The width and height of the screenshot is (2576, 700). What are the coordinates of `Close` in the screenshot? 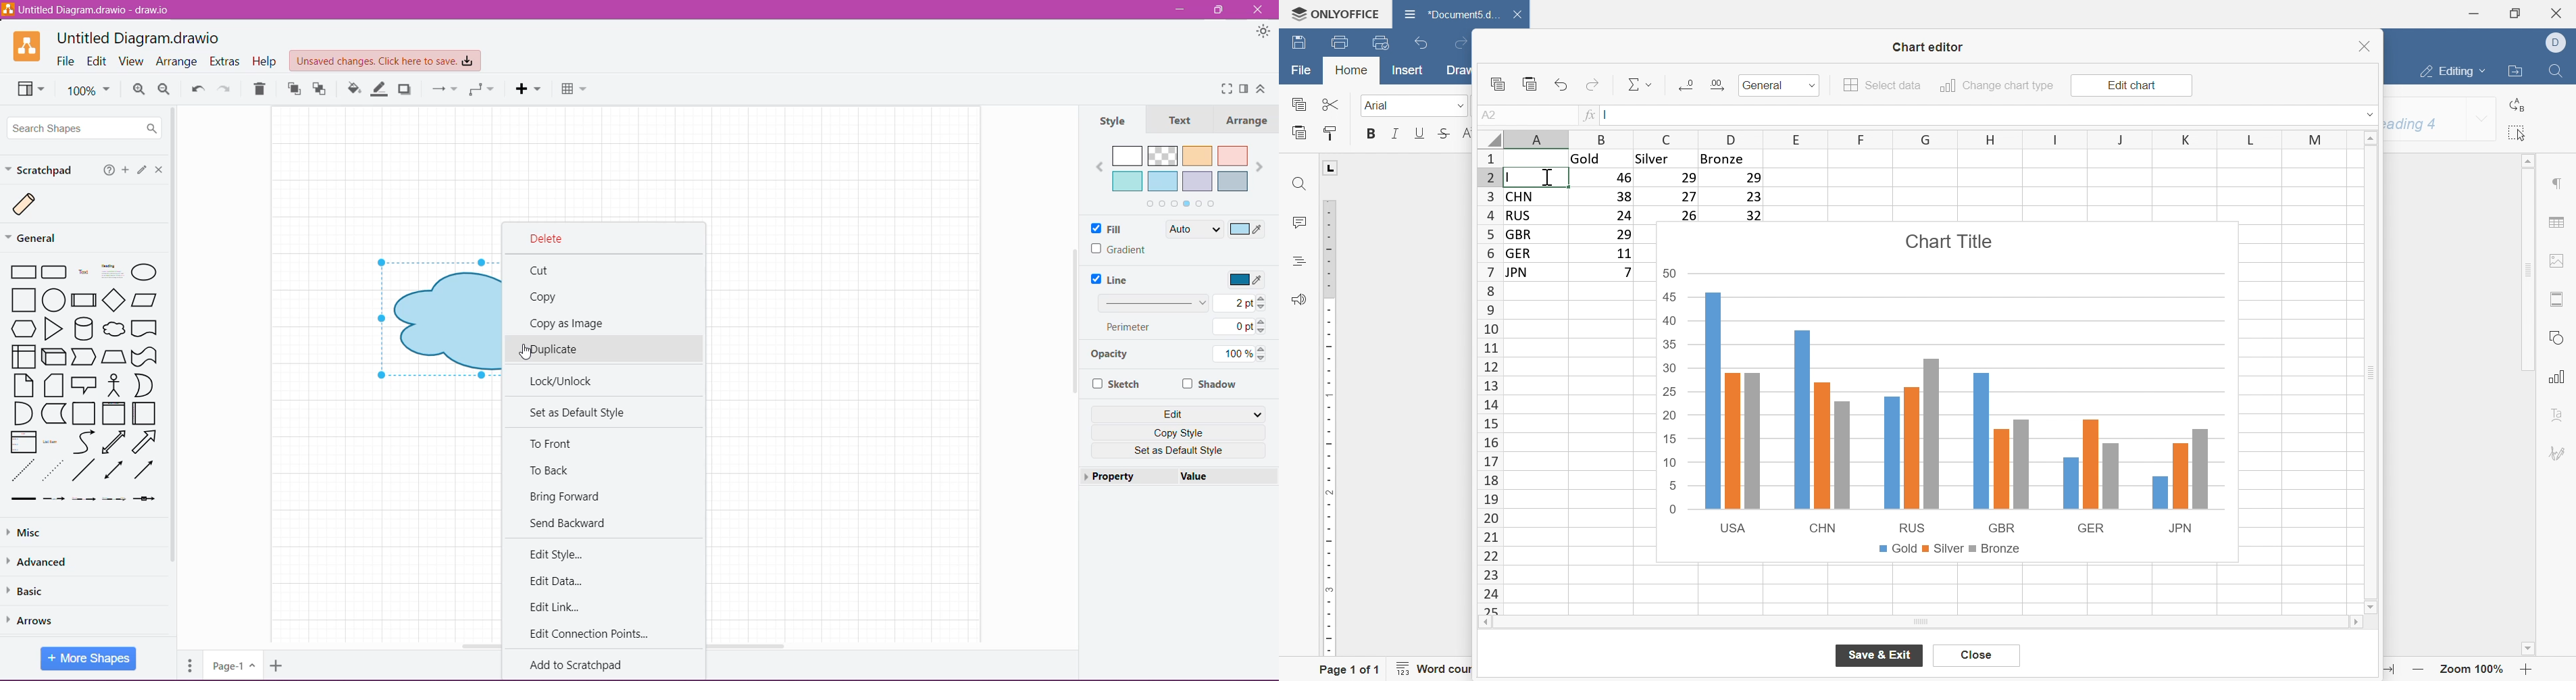 It's located at (1259, 9).